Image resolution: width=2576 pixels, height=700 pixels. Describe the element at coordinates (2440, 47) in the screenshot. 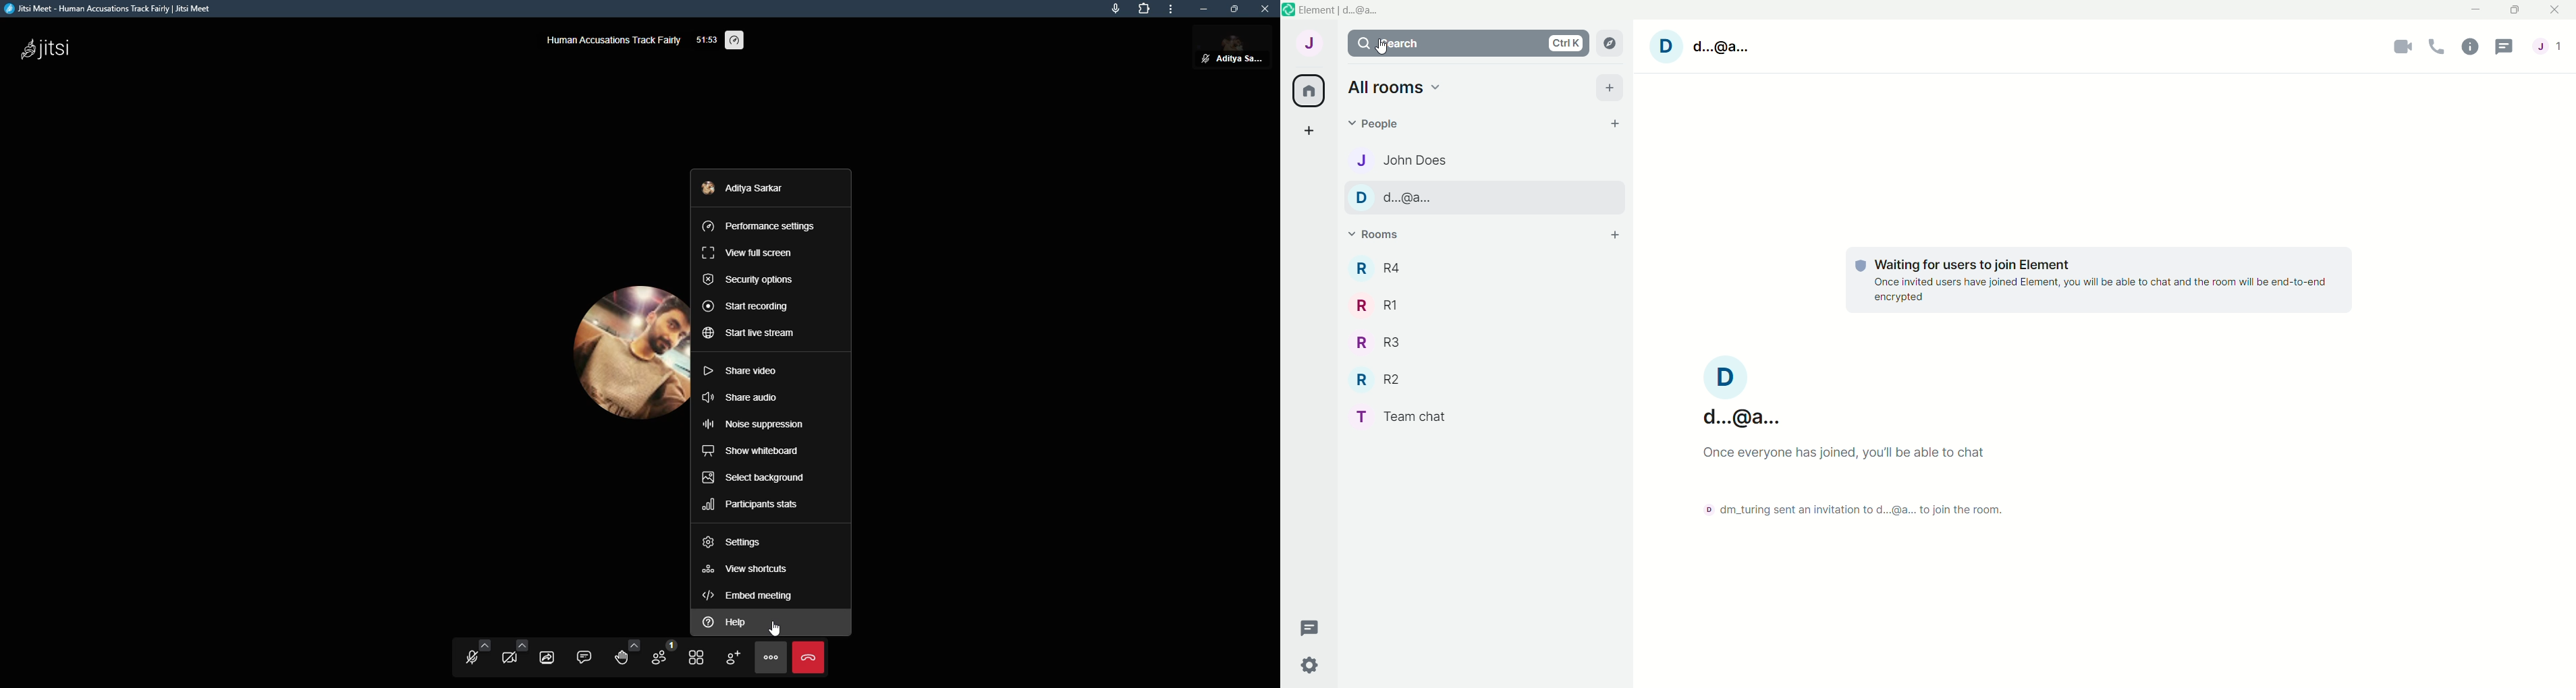

I see `voice call` at that location.